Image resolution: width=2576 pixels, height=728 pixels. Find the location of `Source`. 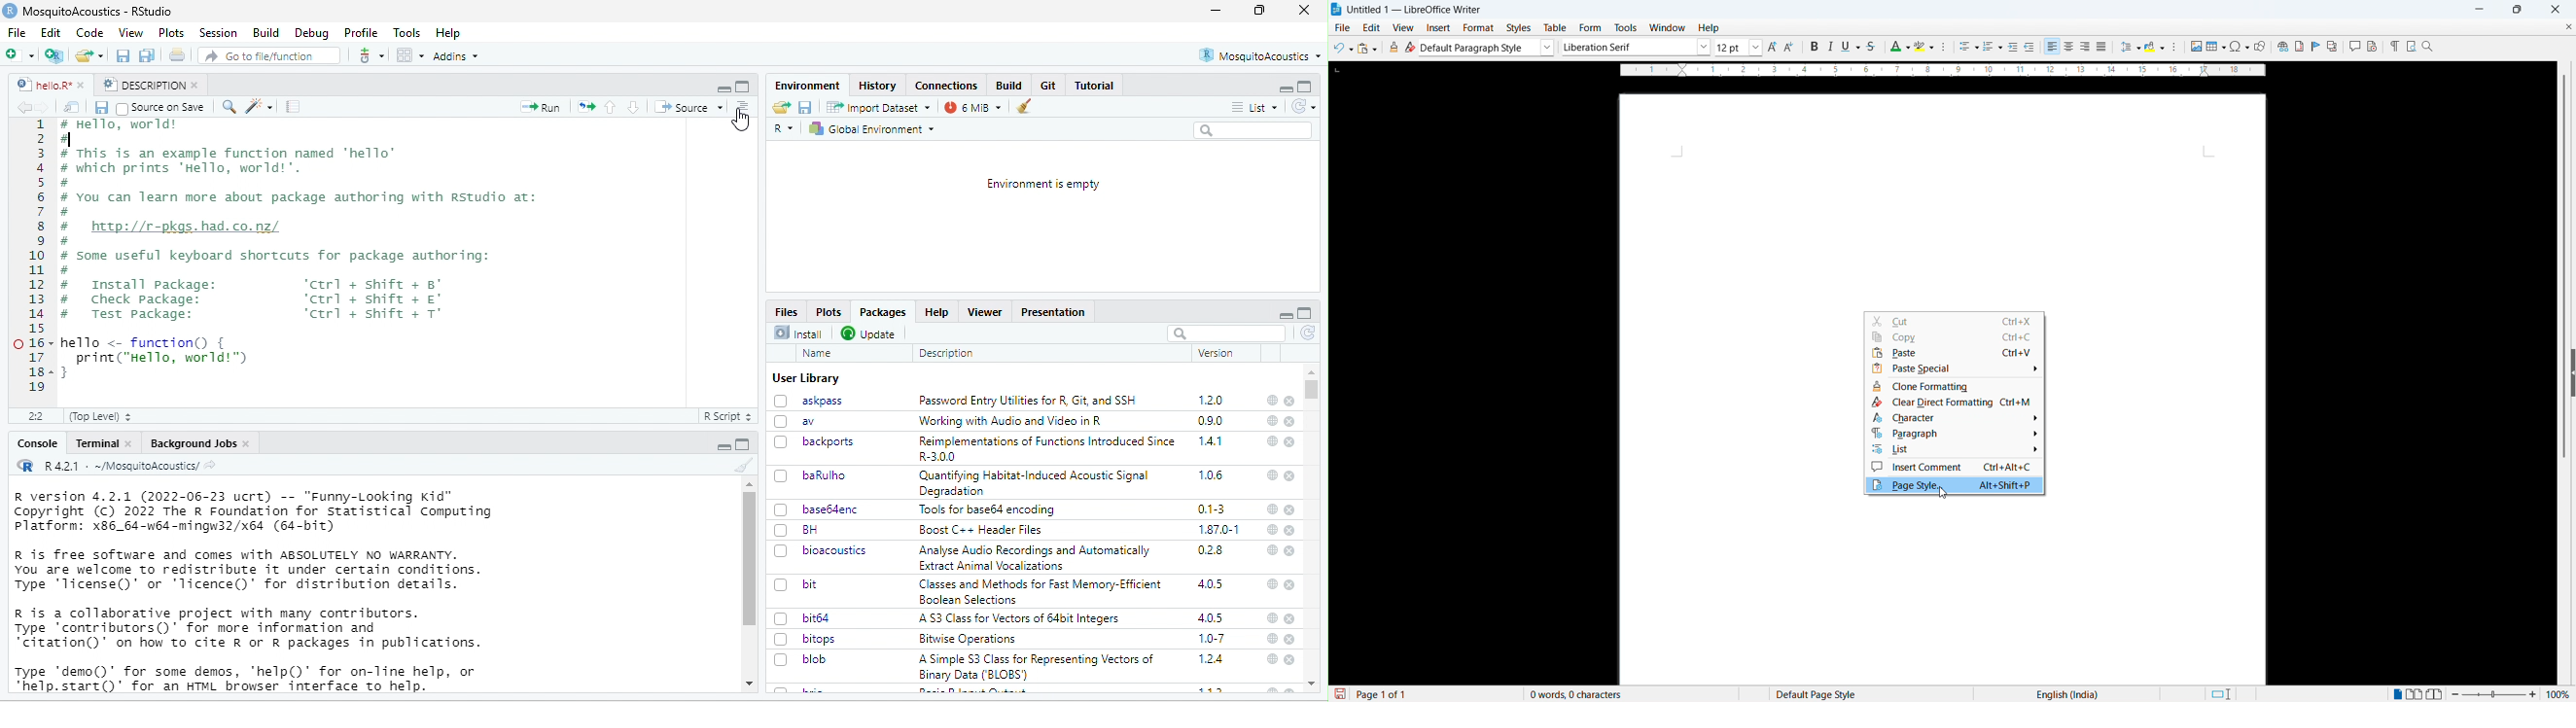

Source is located at coordinates (689, 107).